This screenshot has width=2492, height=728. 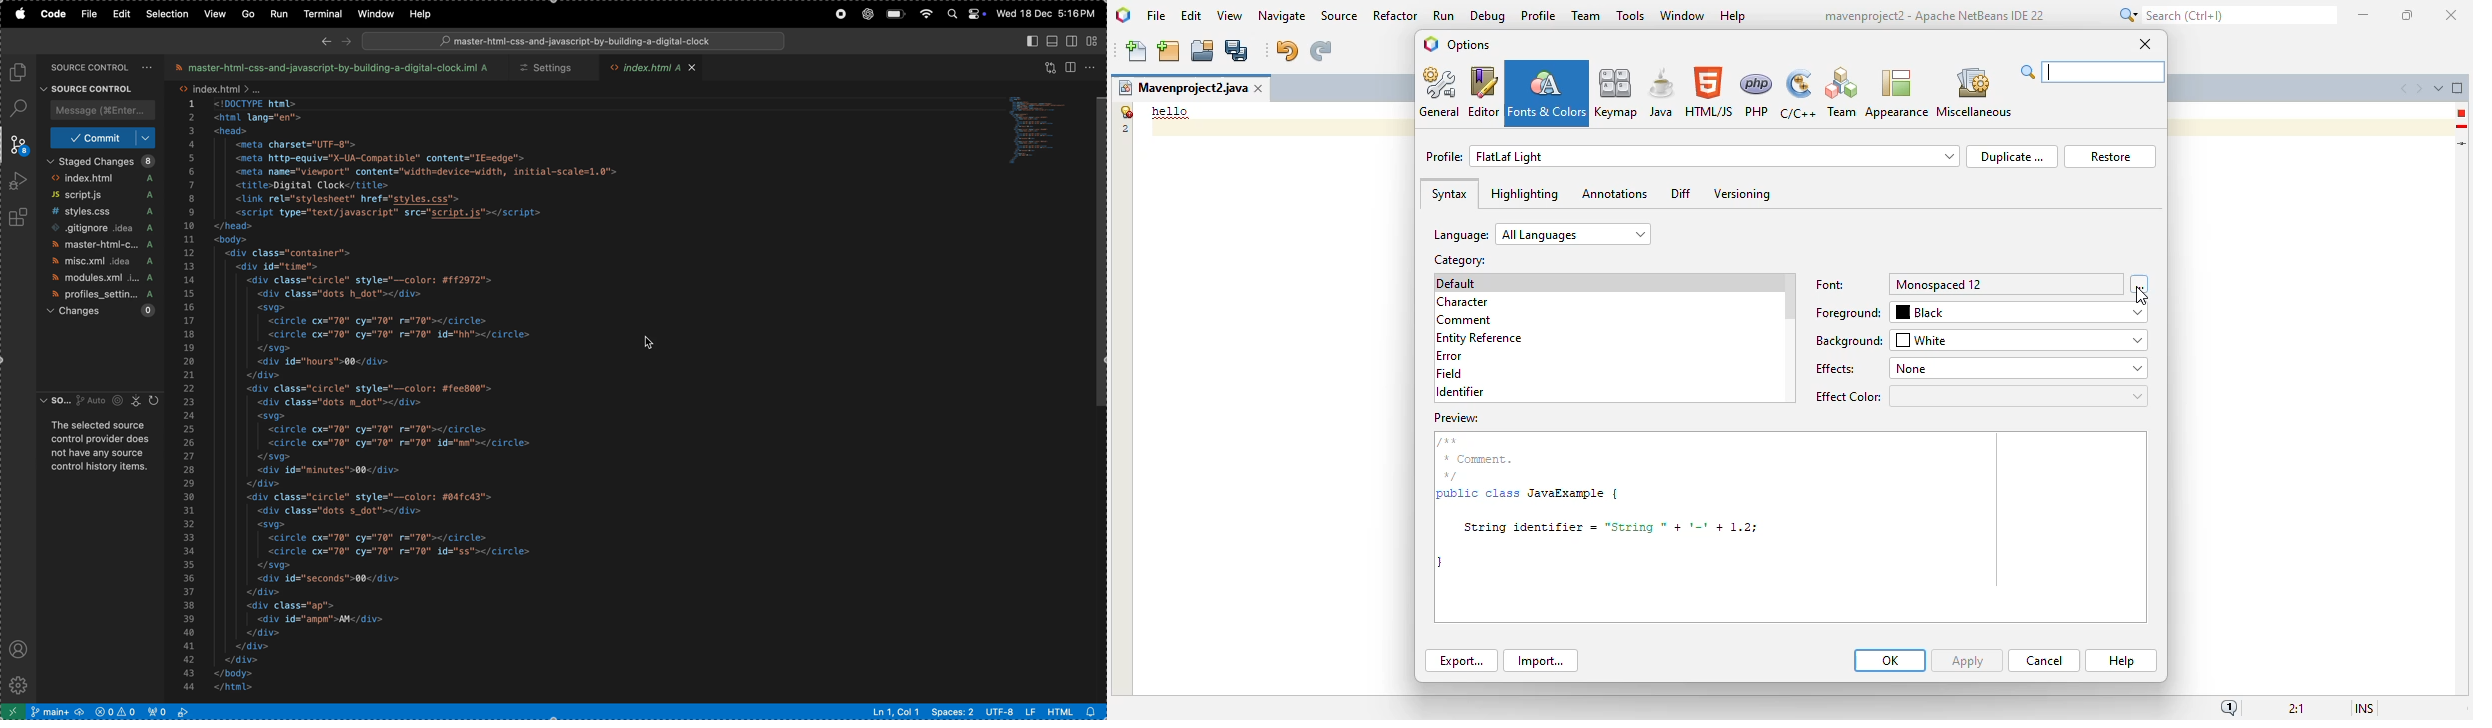 What do you see at coordinates (276, 565) in the screenshot?
I see `</svg>` at bounding box center [276, 565].